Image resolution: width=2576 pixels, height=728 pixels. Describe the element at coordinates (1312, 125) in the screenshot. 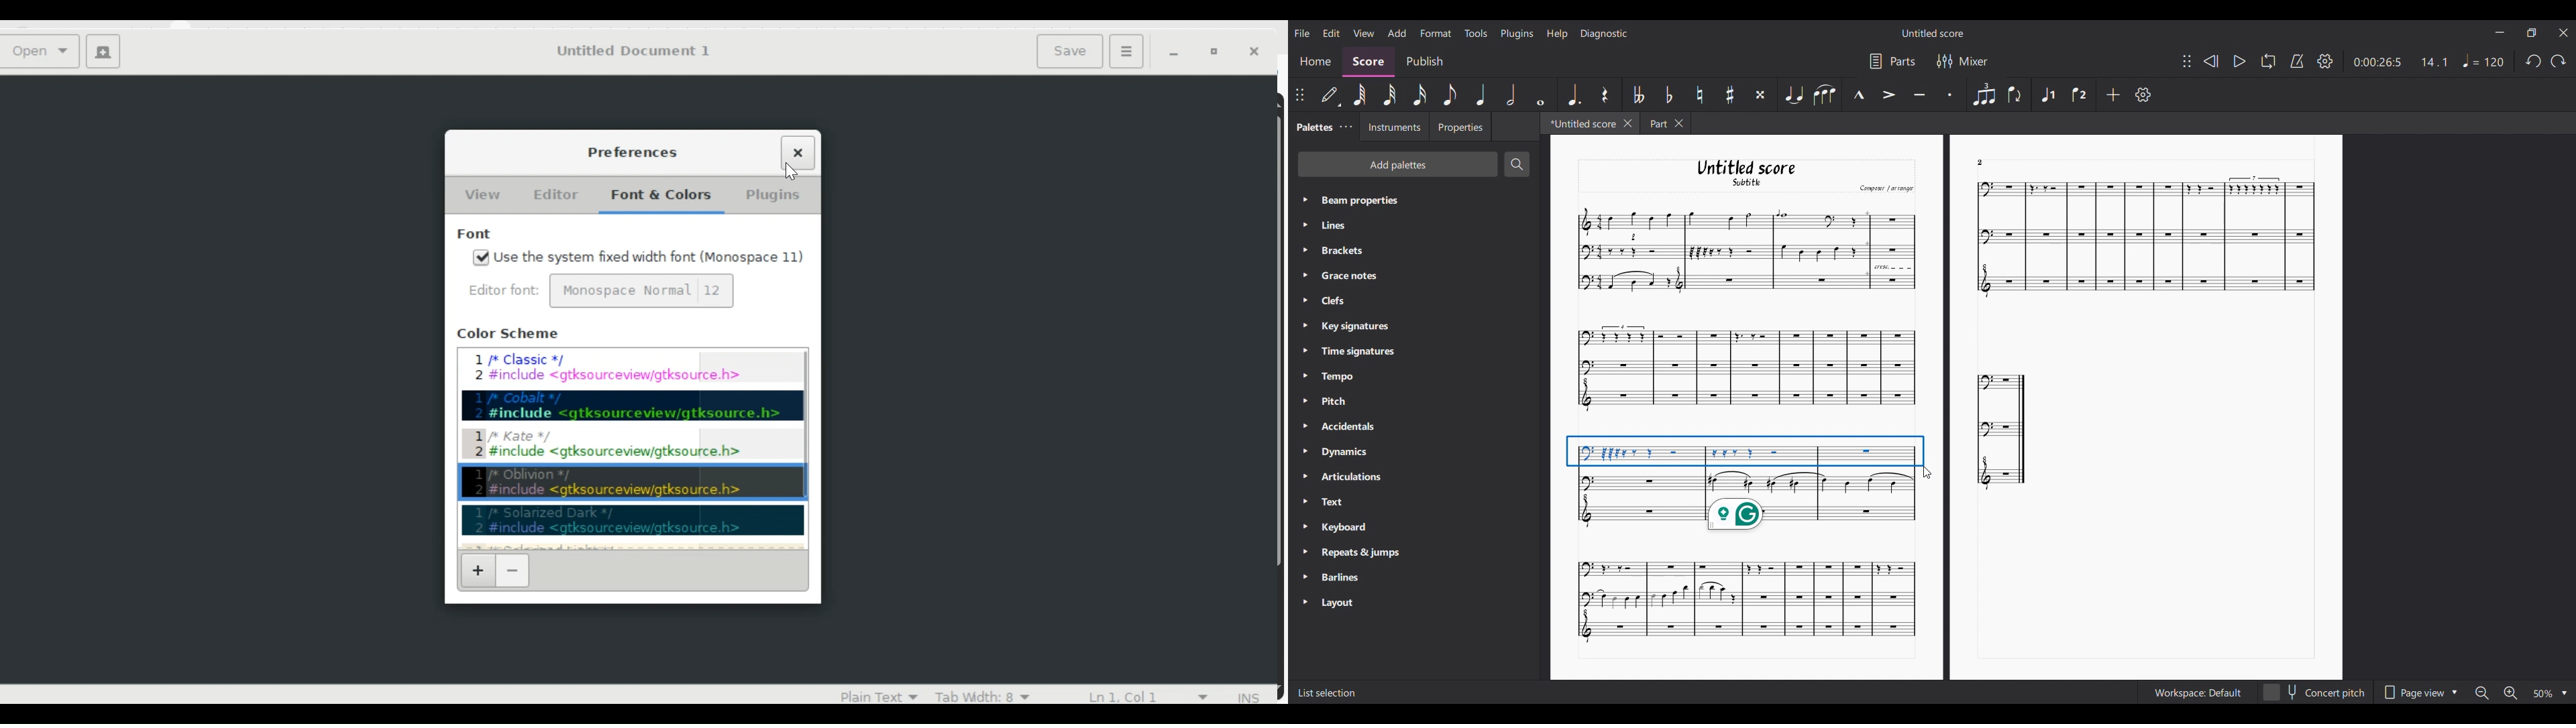

I see `Palettes ` at that location.